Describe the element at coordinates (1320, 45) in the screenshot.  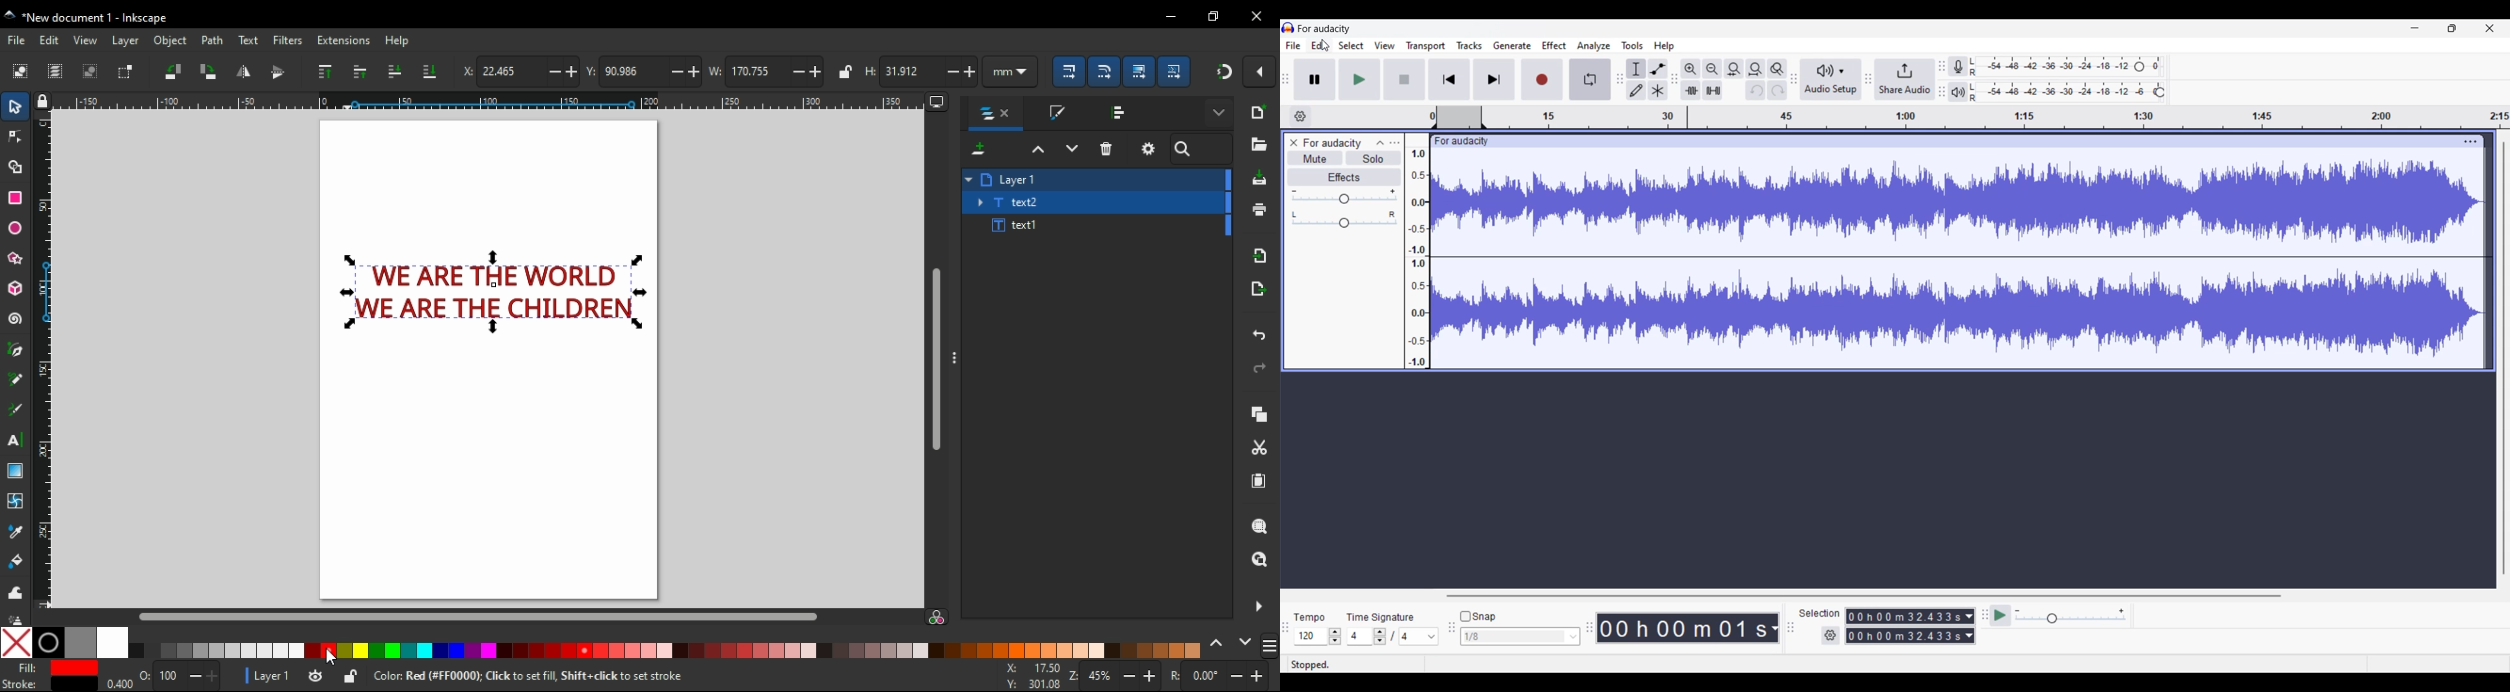
I see `Edit menu` at that location.